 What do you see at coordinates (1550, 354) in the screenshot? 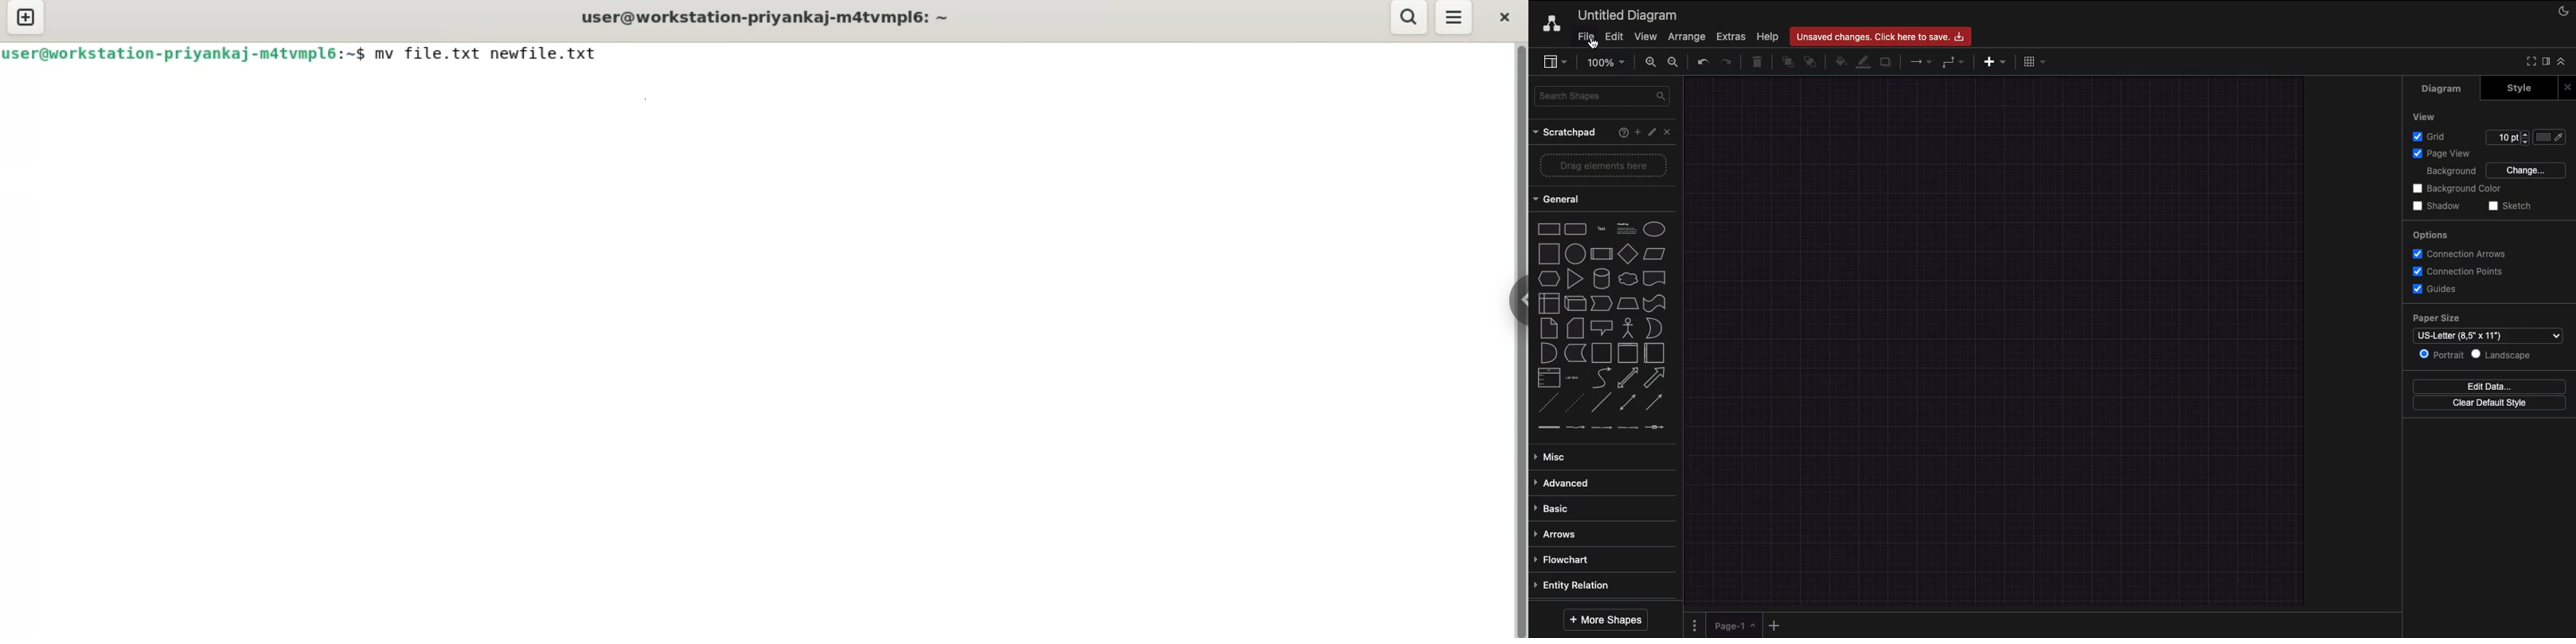
I see `And` at bounding box center [1550, 354].